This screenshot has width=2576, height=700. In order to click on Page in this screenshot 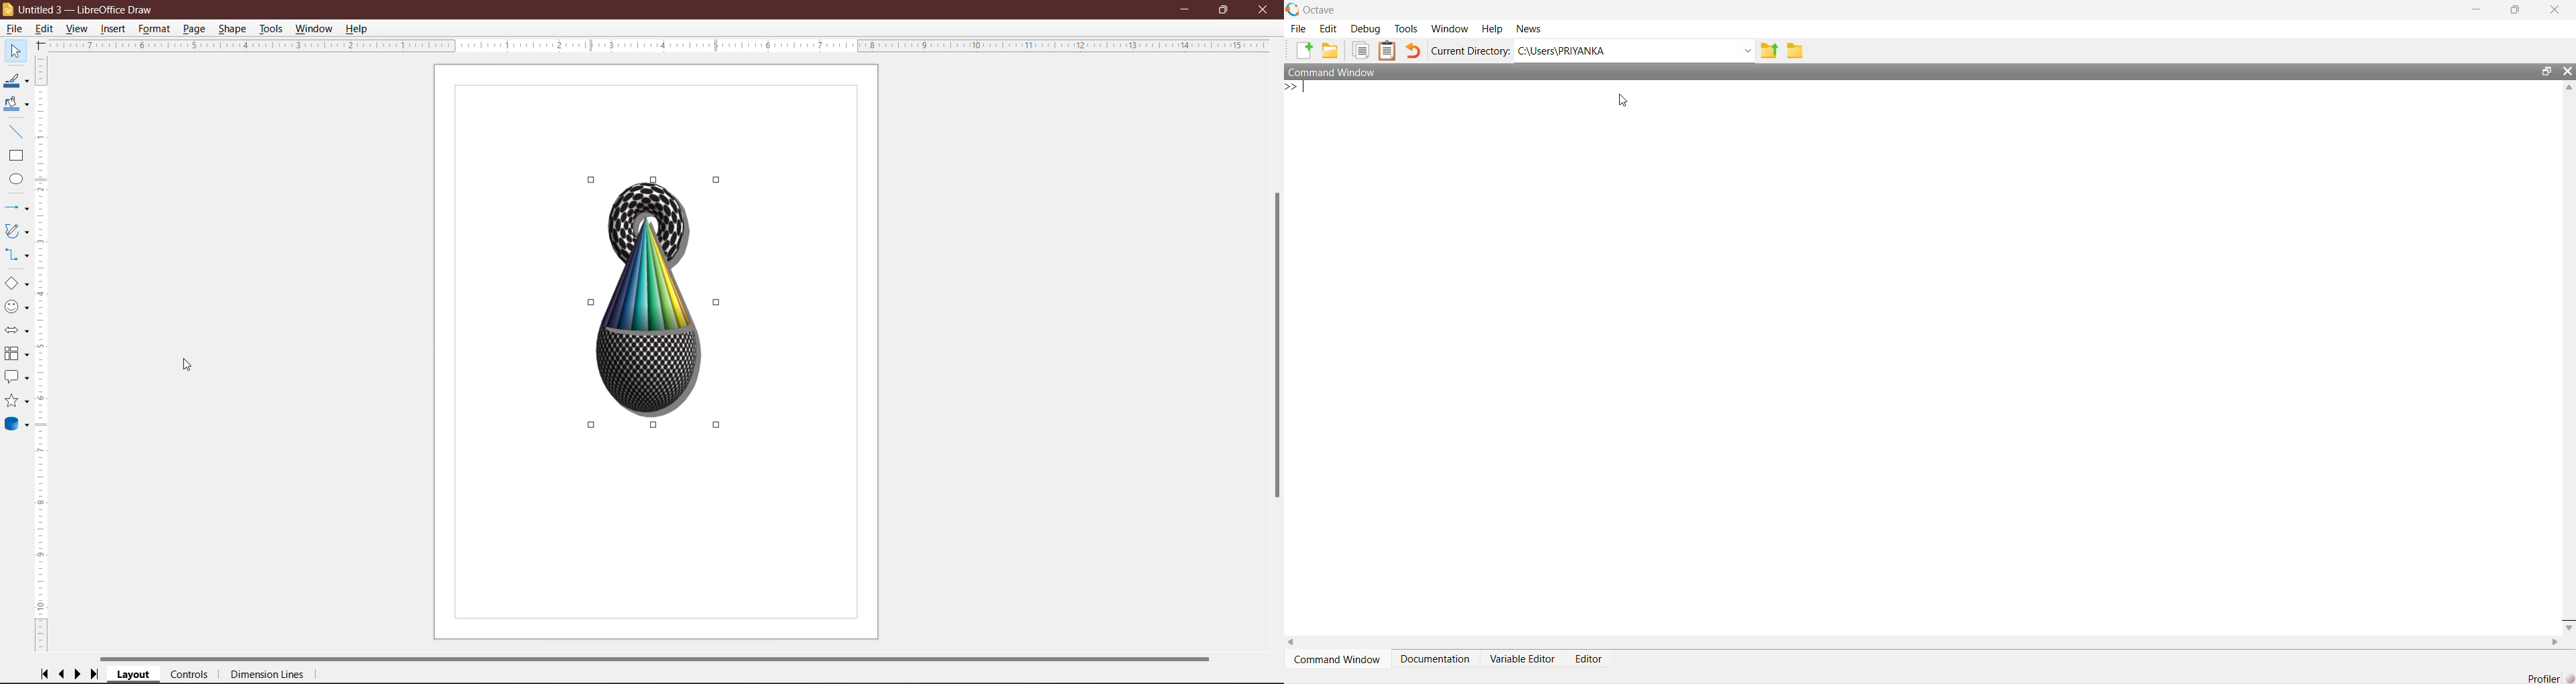, I will do `click(195, 29)`.